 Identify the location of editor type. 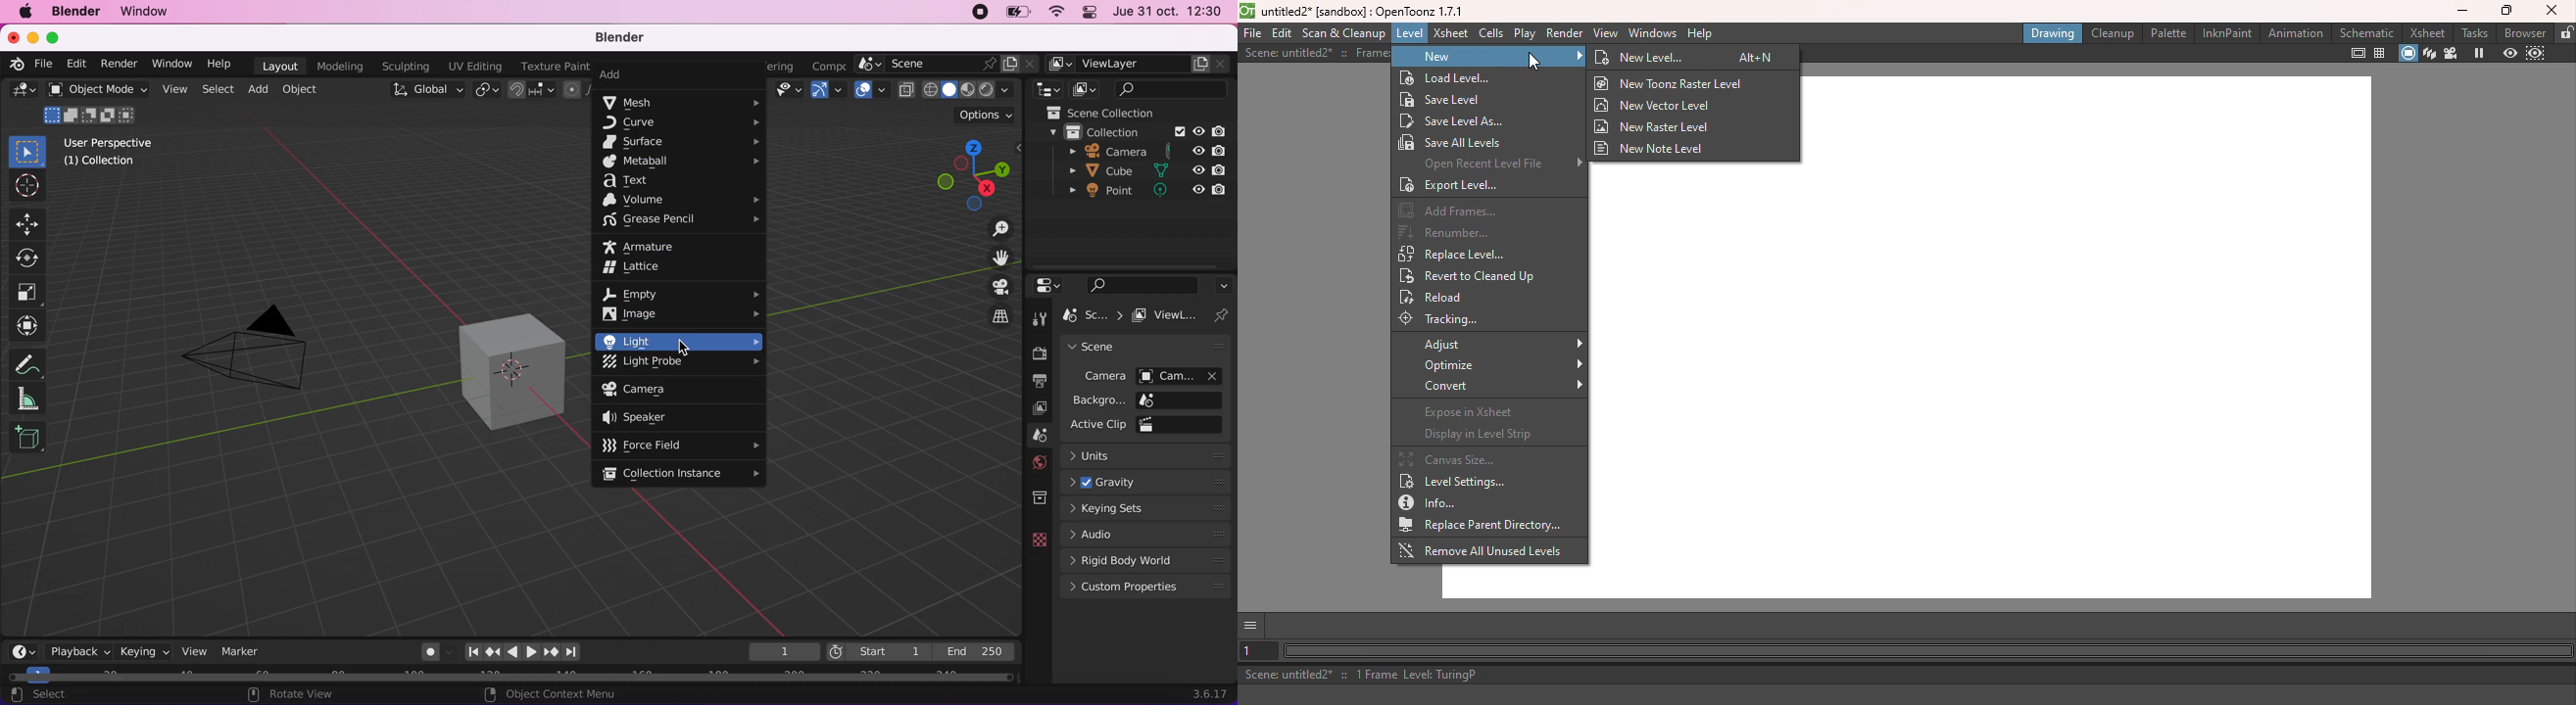
(22, 93).